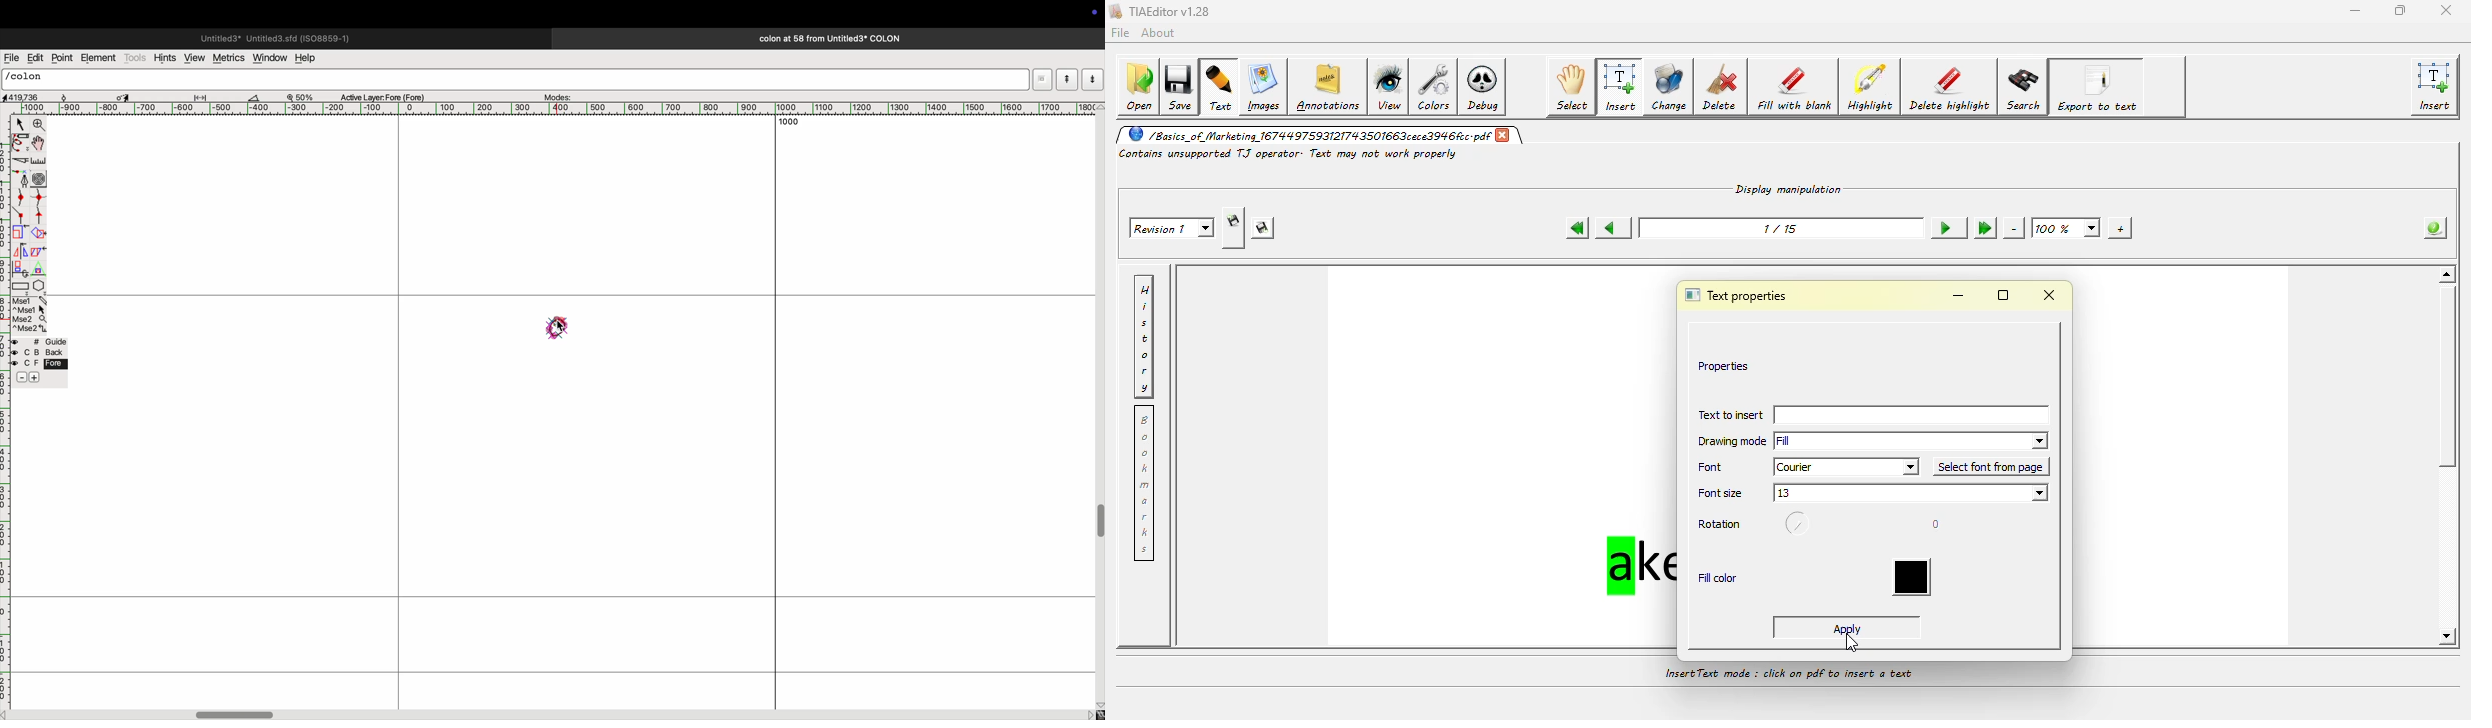  I want to click on edit, so click(35, 58).